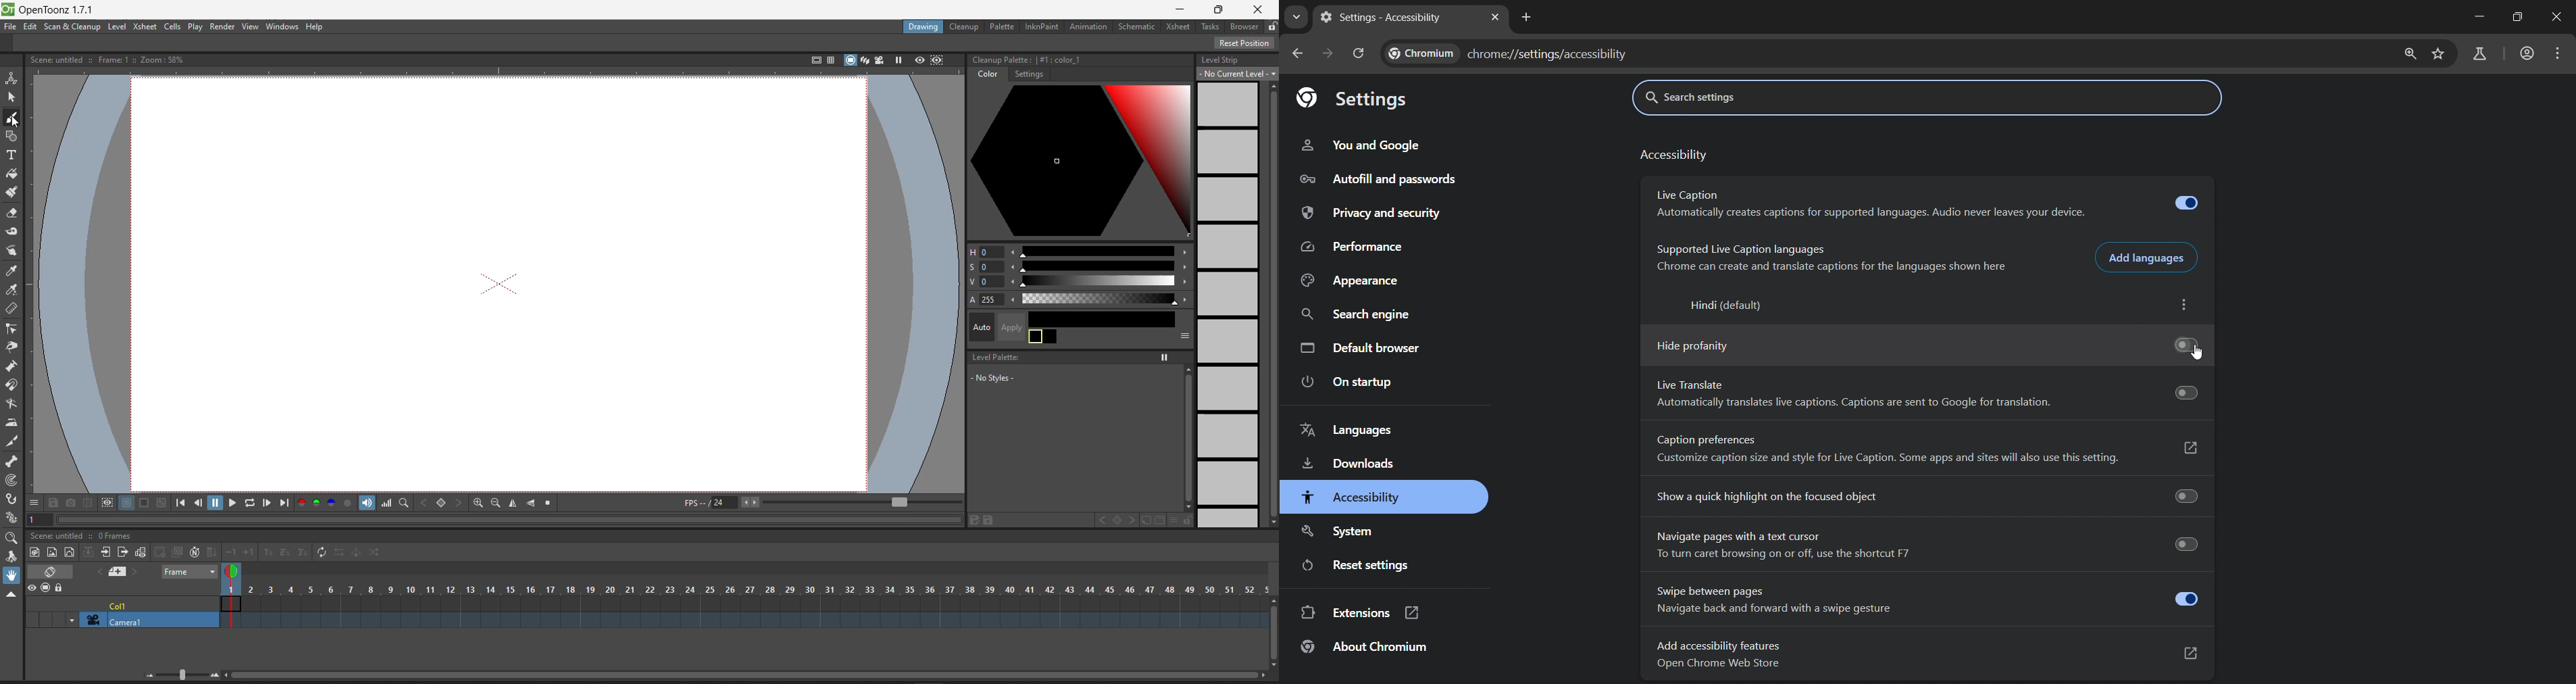  Describe the element at coordinates (12, 193) in the screenshot. I see `paint brush tool` at that location.